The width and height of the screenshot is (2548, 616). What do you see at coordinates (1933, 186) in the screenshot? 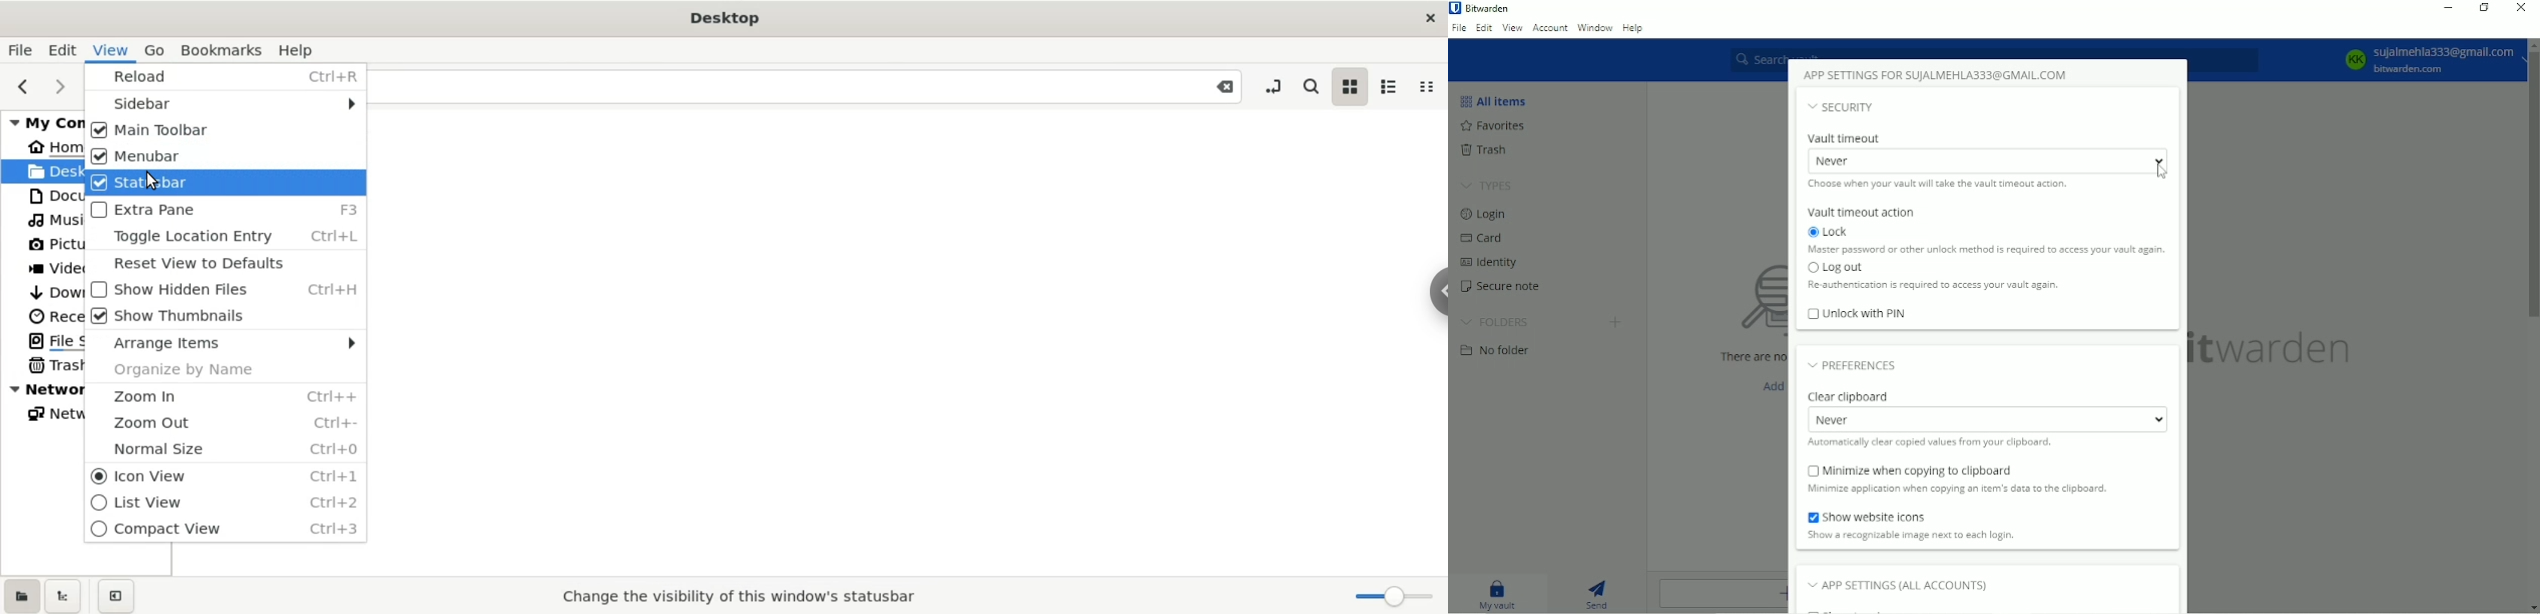
I see `Choose when your vault will take the vault timeout action.` at bounding box center [1933, 186].